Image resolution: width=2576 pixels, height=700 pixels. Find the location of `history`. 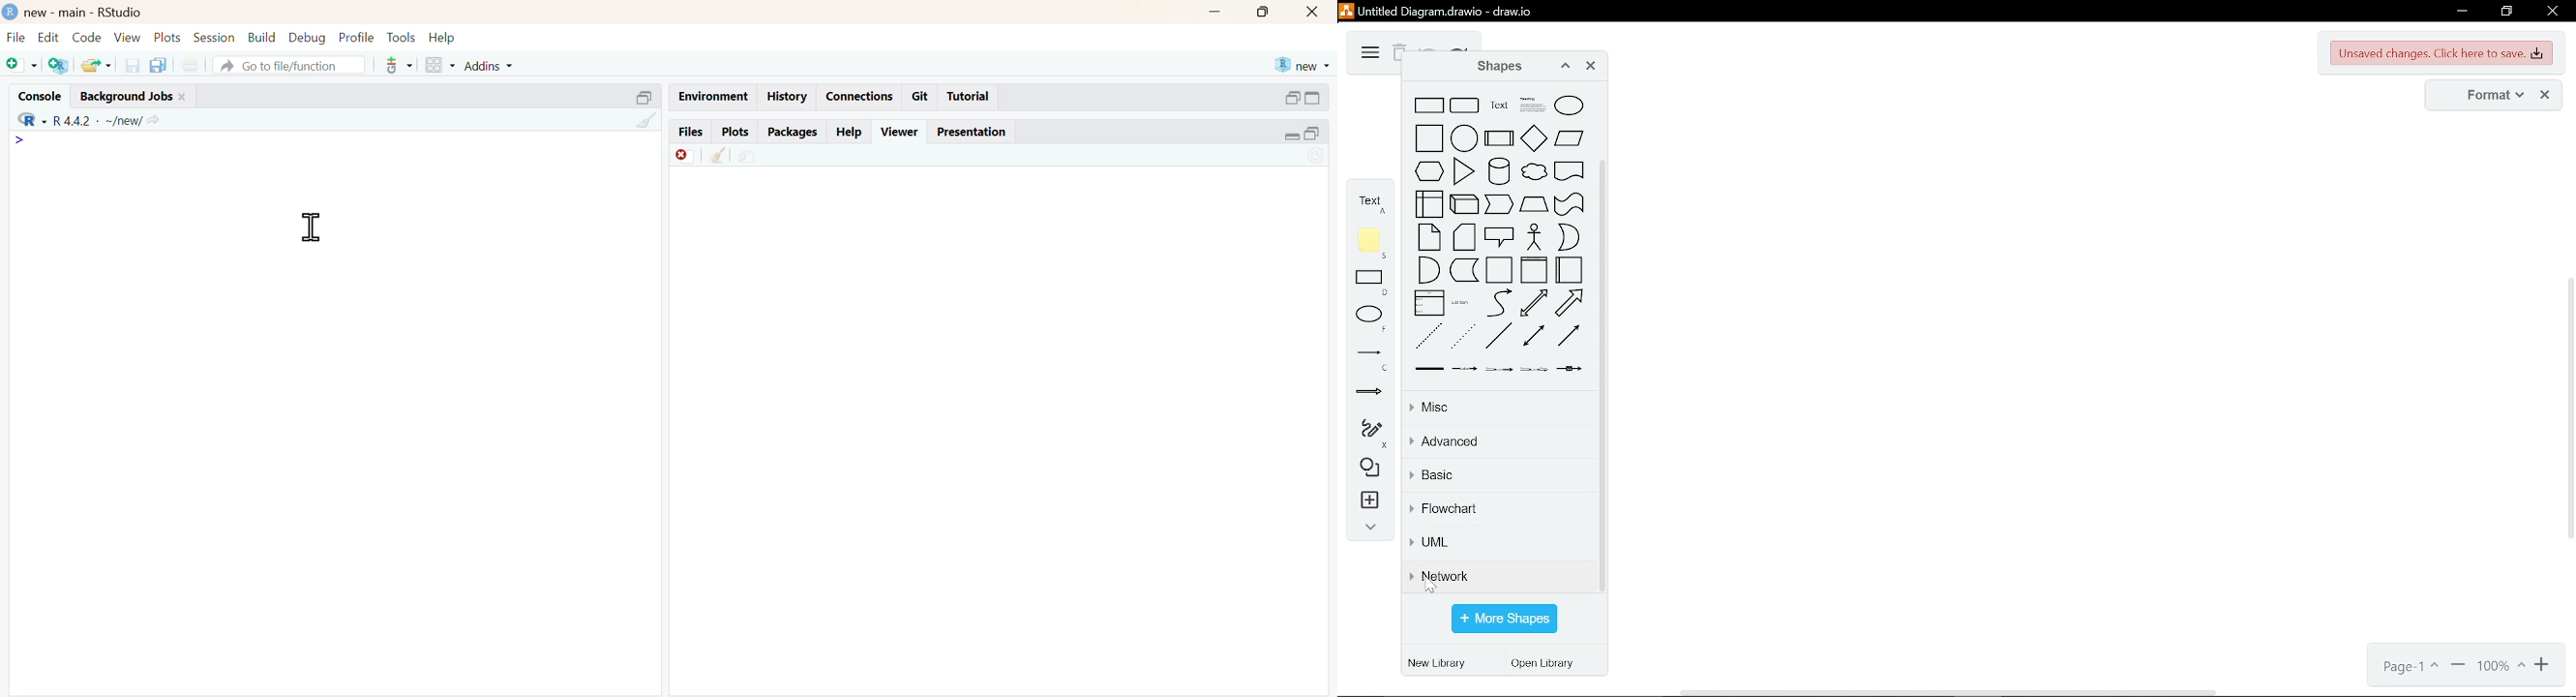

history is located at coordinates (789, 95).